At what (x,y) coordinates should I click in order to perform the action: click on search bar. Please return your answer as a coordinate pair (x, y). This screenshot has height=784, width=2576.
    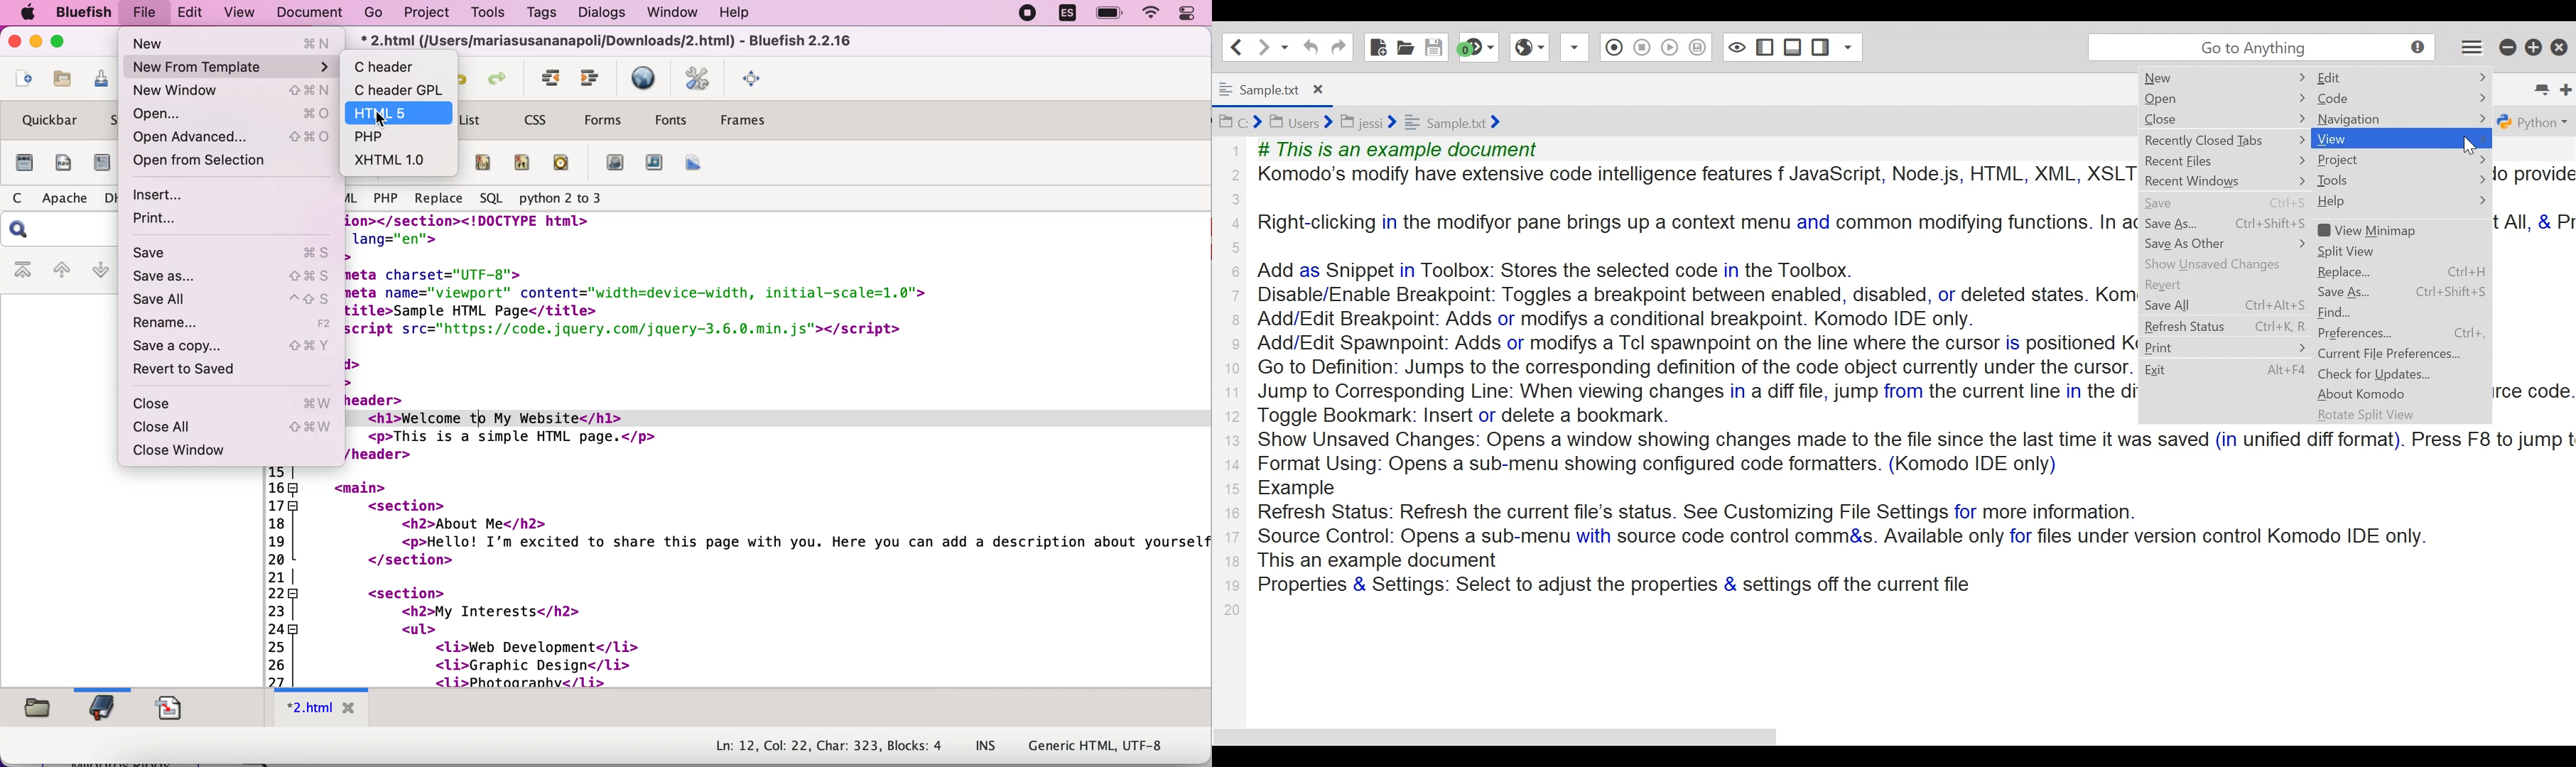
    Looking at the image, I should click on (59, 228).